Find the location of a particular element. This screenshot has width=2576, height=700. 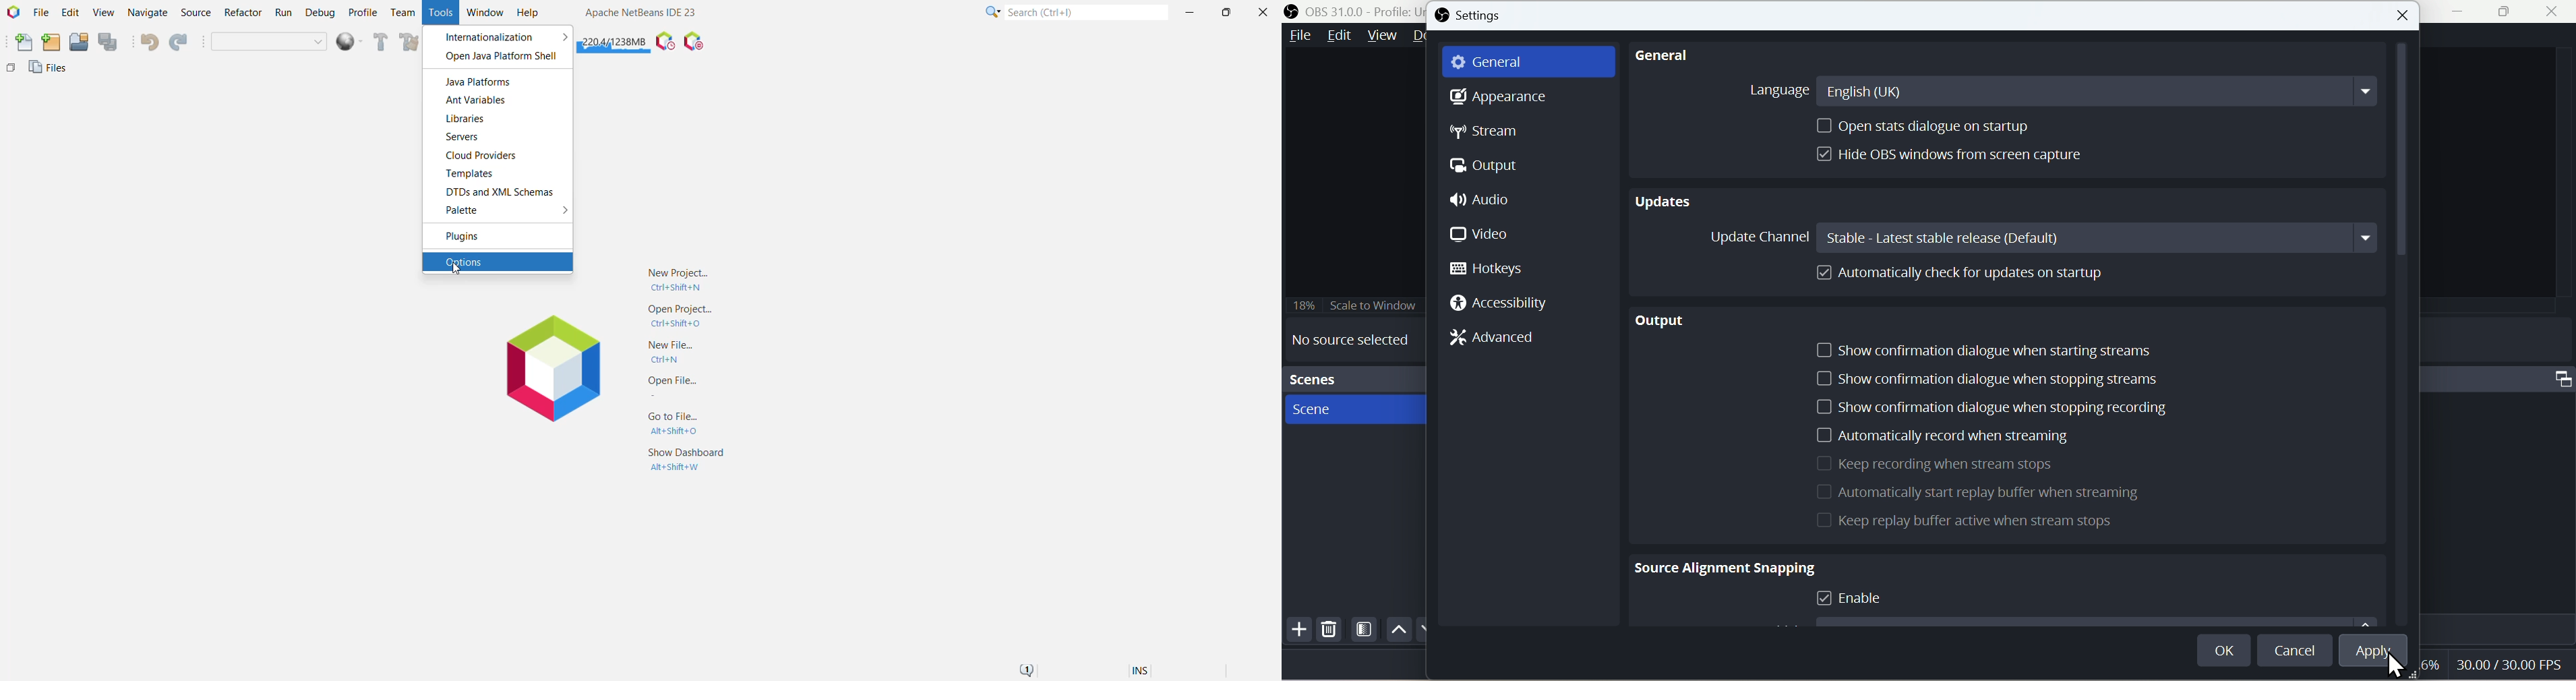

Application name and Version is located at coordinates (639, 15).